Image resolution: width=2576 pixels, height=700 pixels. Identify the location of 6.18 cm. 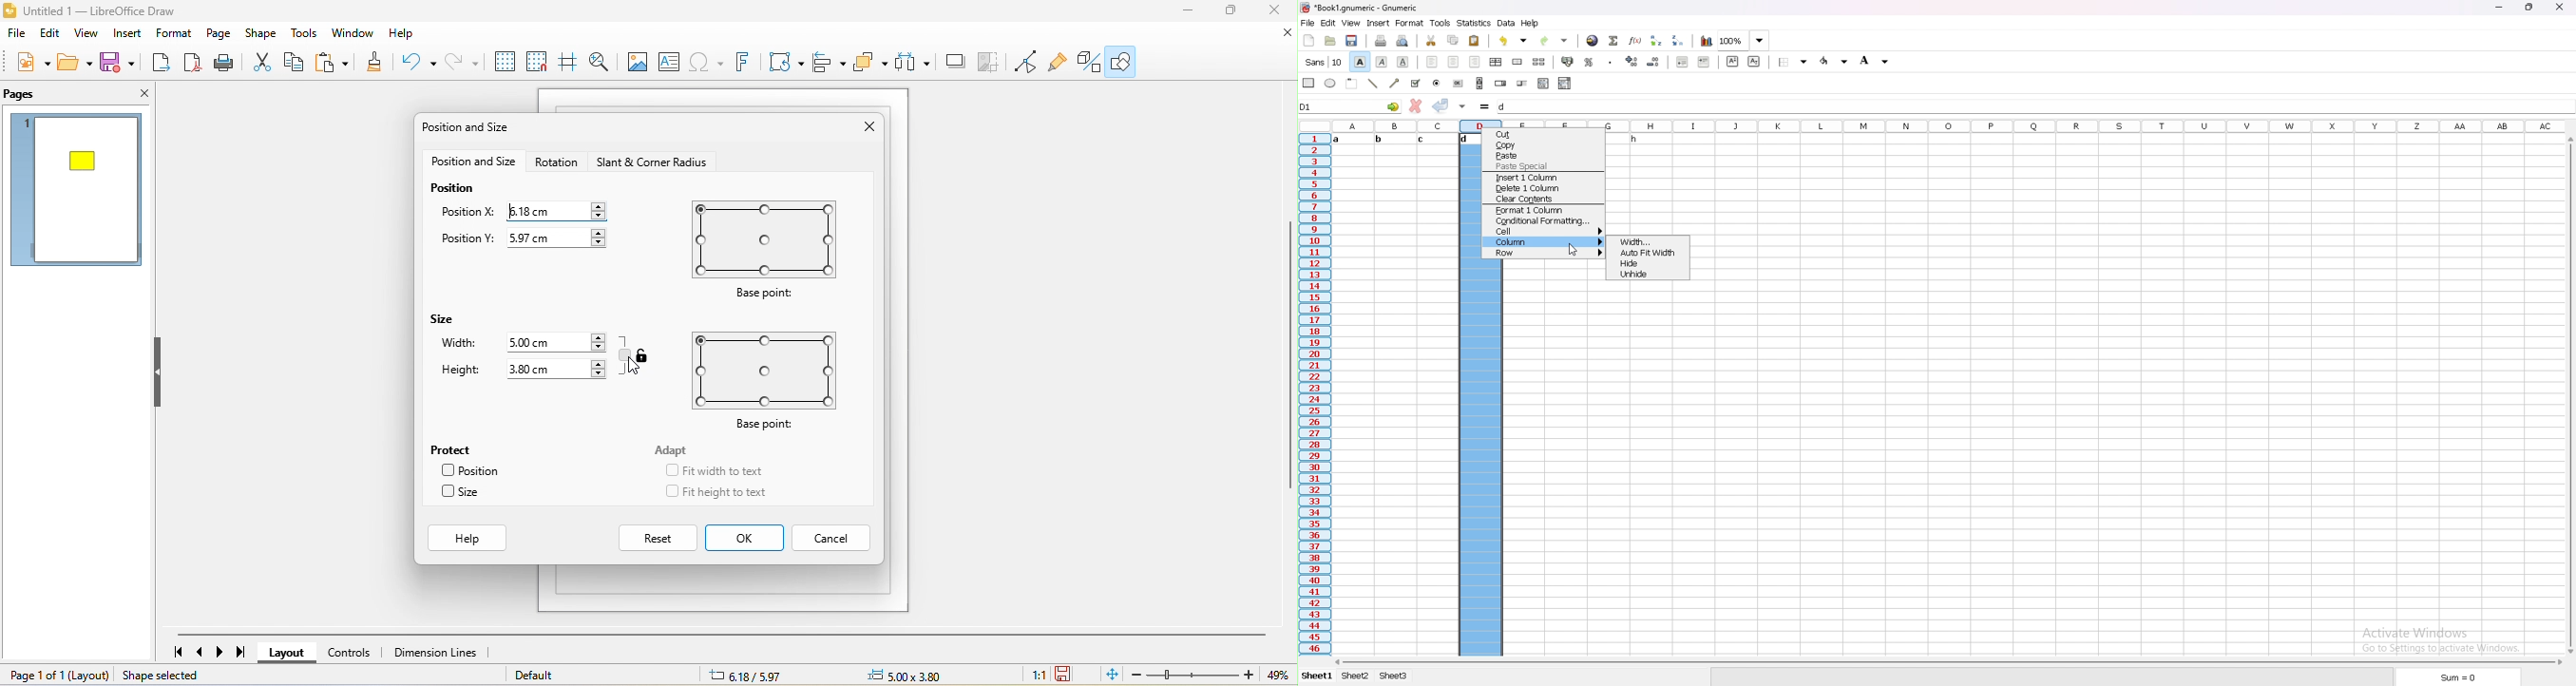
(562, 211).